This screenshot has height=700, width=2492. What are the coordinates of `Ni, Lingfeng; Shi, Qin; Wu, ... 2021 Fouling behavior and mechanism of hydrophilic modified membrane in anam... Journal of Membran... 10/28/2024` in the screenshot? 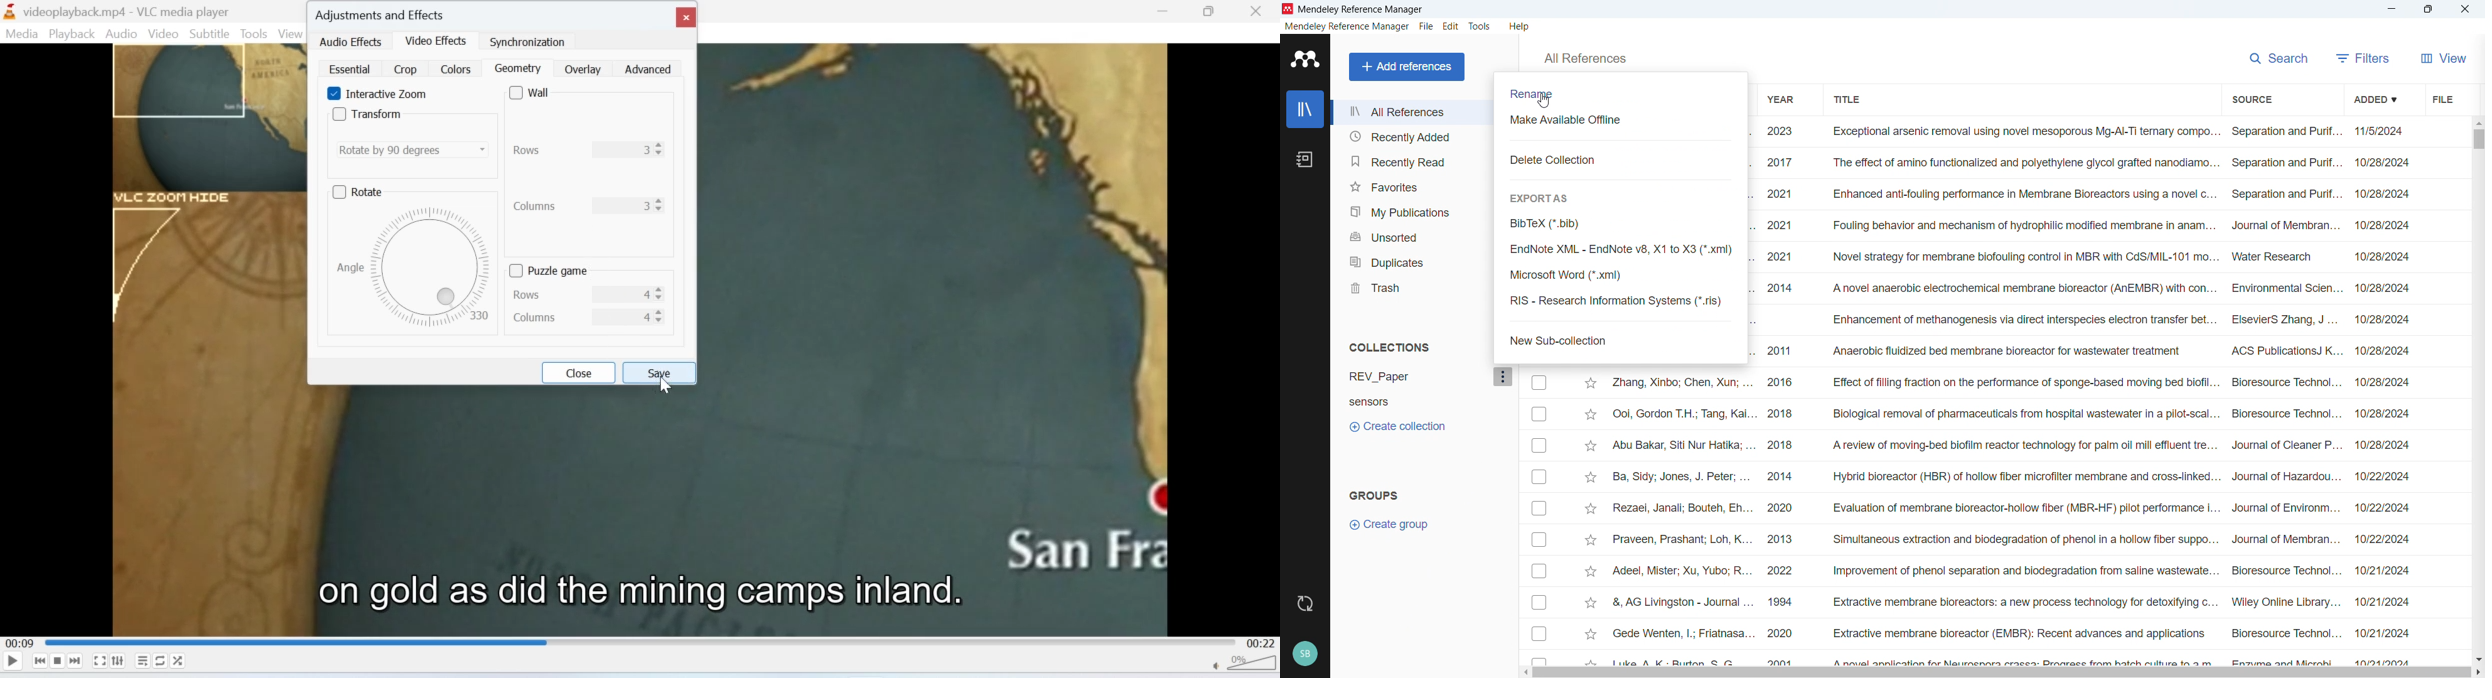 It's located at (2084, 225).